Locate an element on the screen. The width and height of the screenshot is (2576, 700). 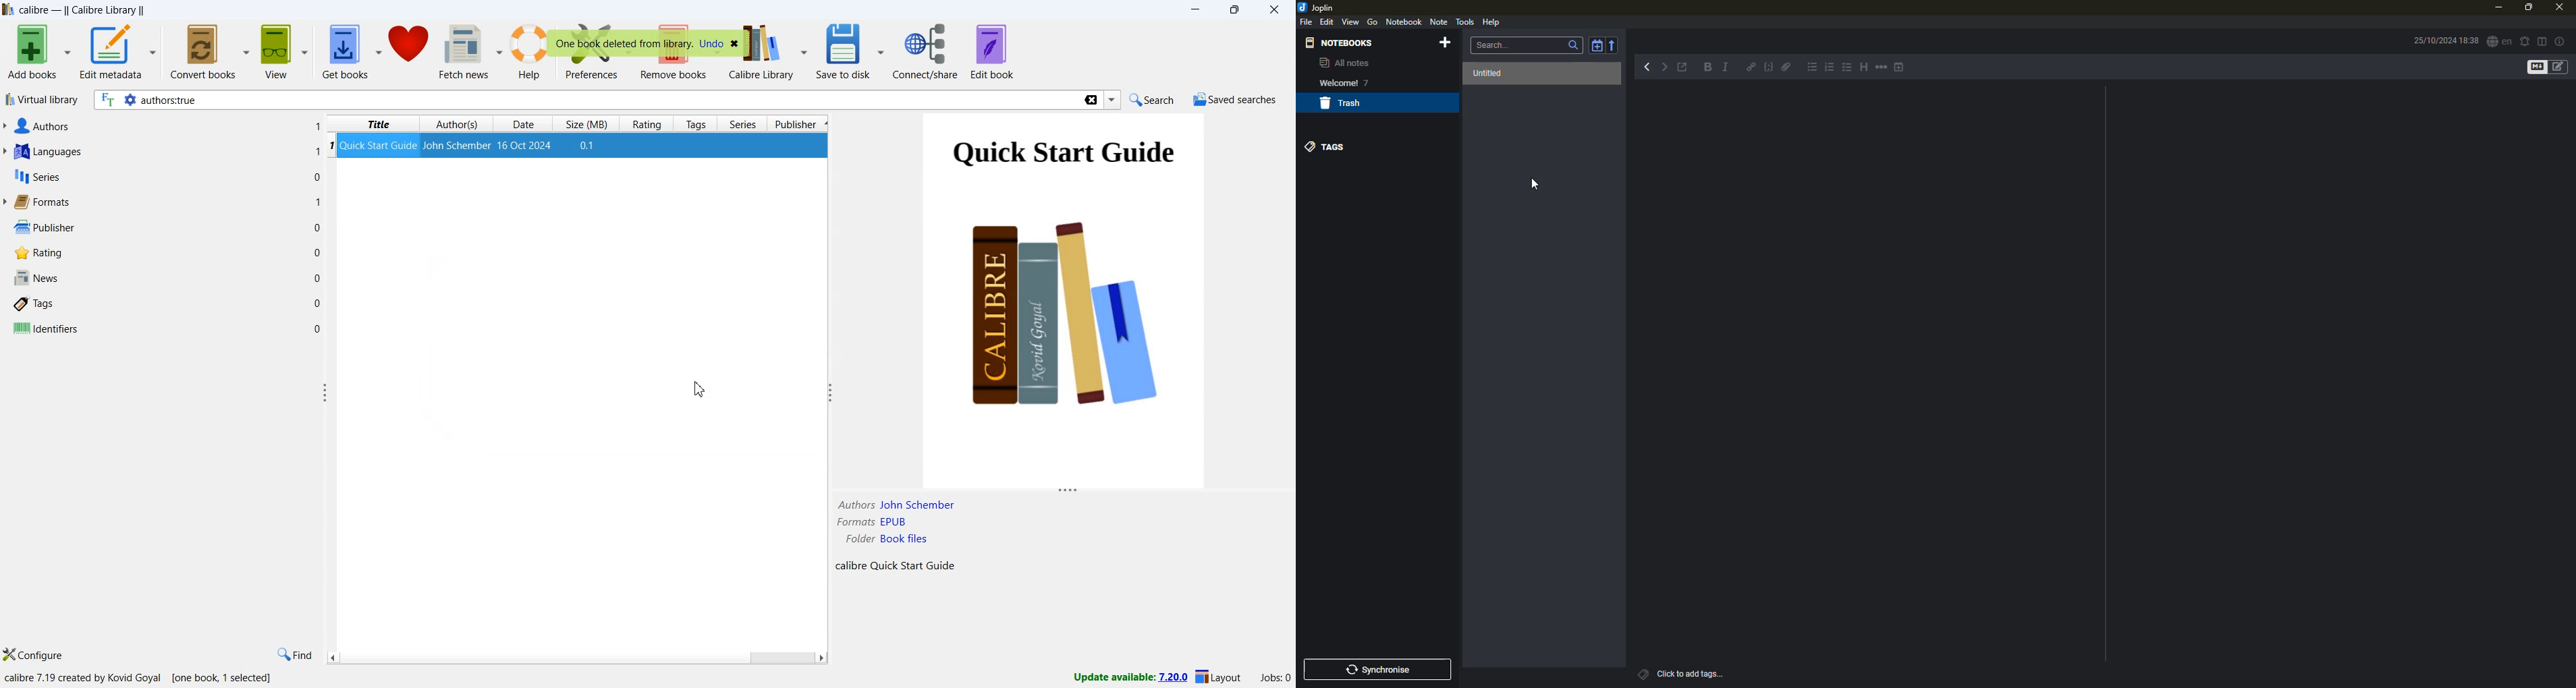
toggle external editing is located at coordinates (1686, 68).